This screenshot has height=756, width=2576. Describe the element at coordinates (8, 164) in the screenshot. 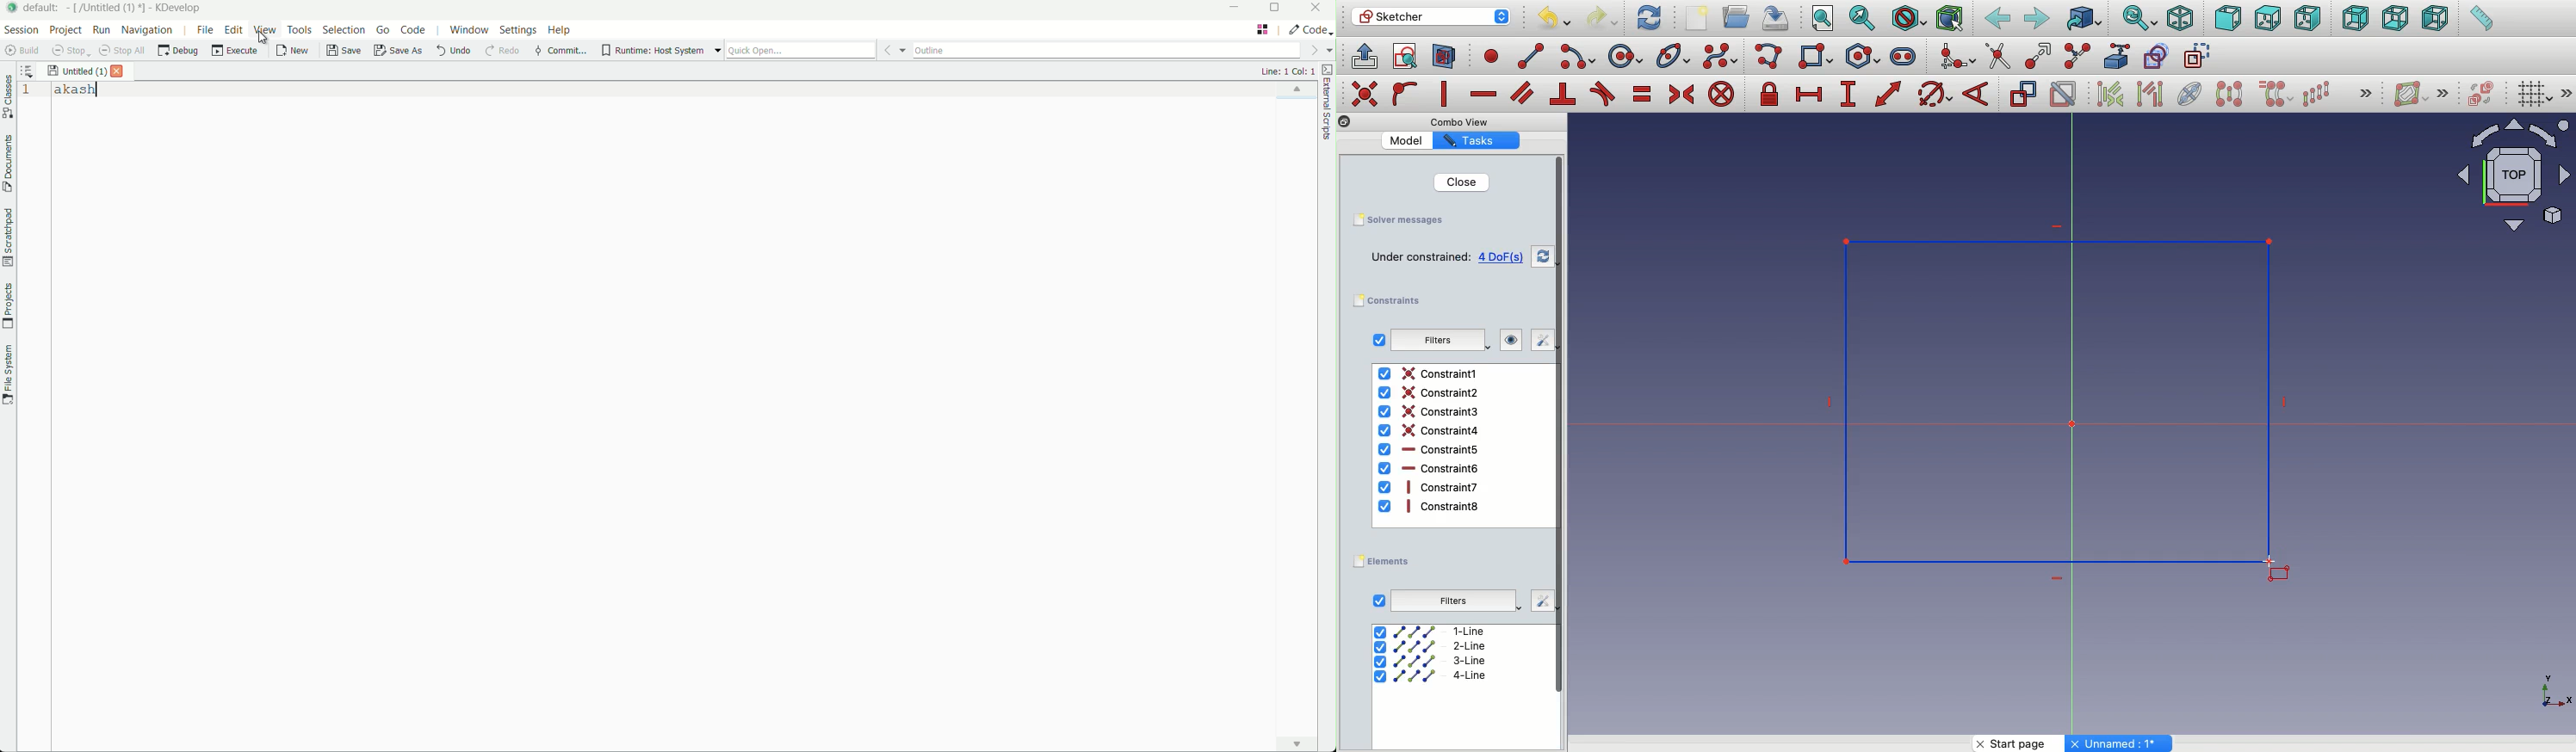

I see `document` at that location.